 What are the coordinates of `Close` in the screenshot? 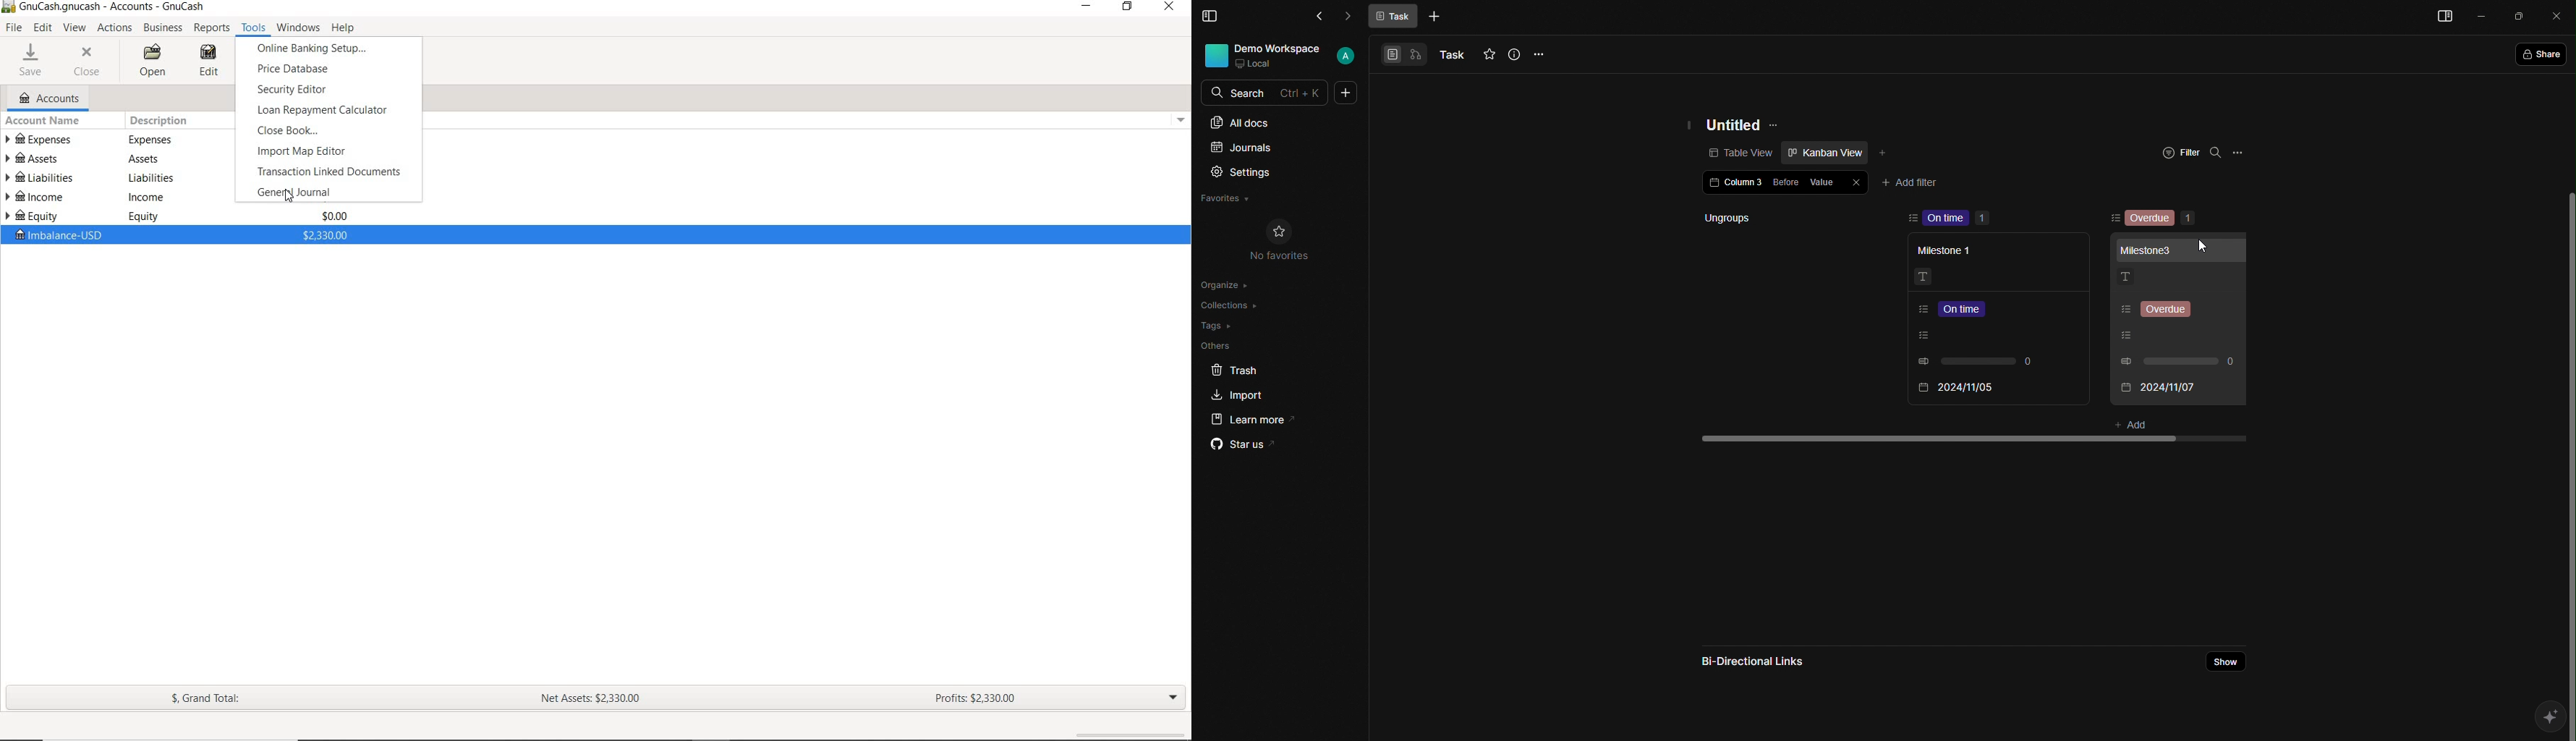 It's located at (2559, 14).